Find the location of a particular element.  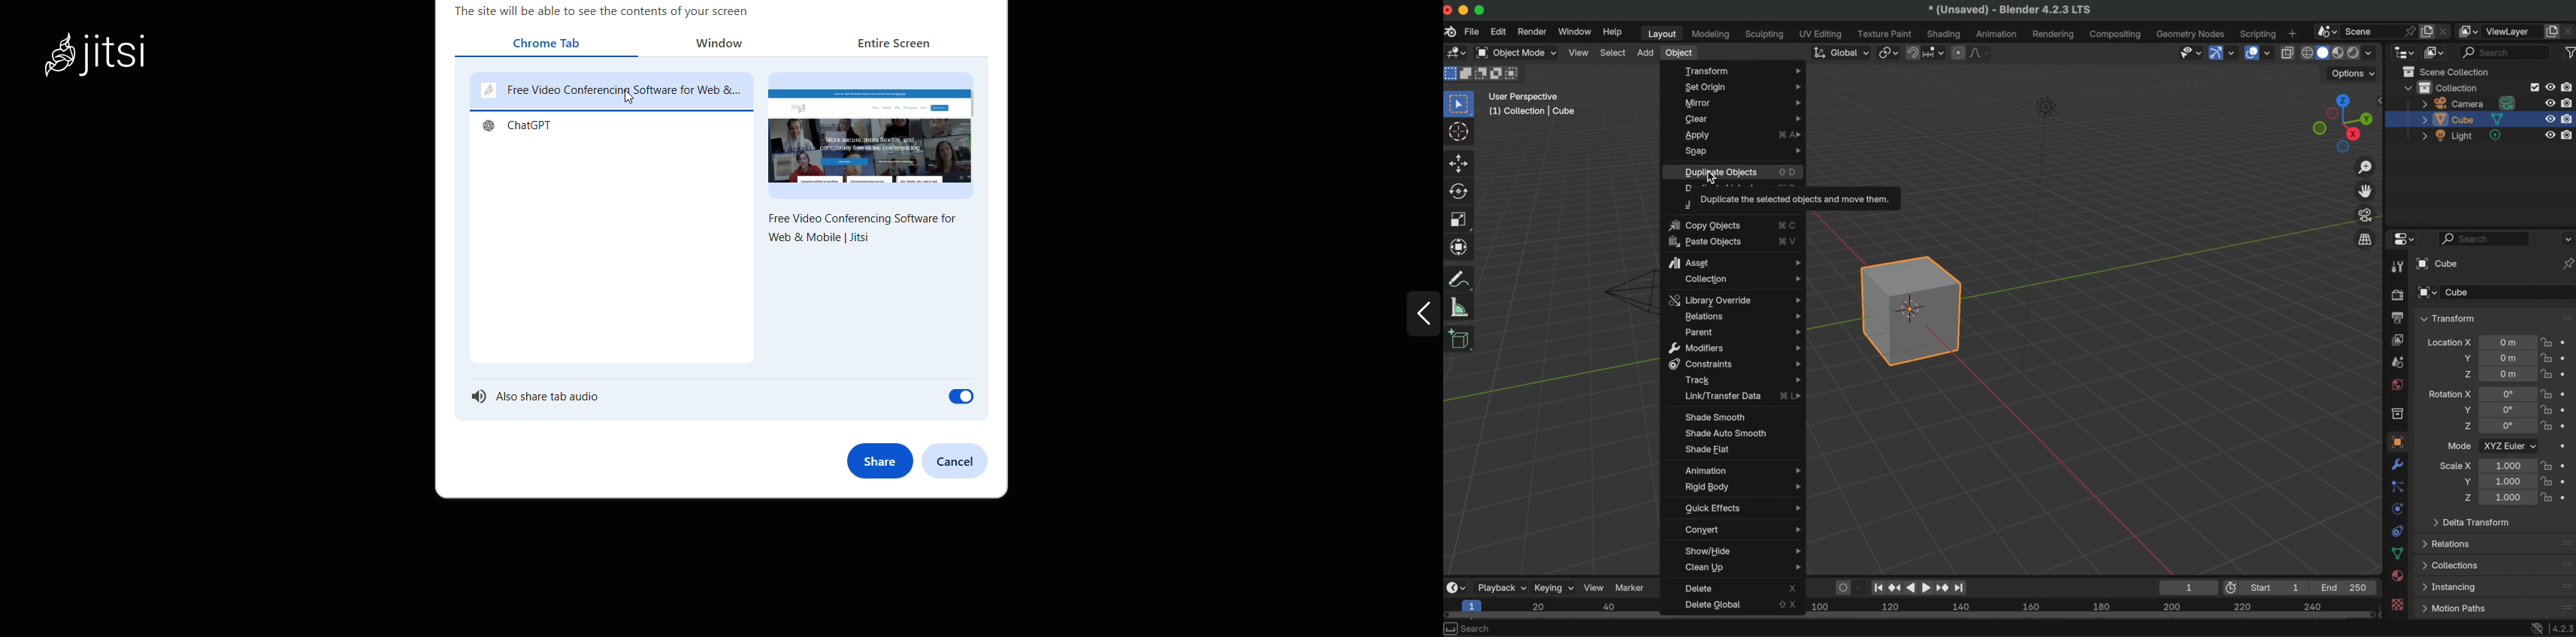

side bar settings is located at coordinates (2382, 99).